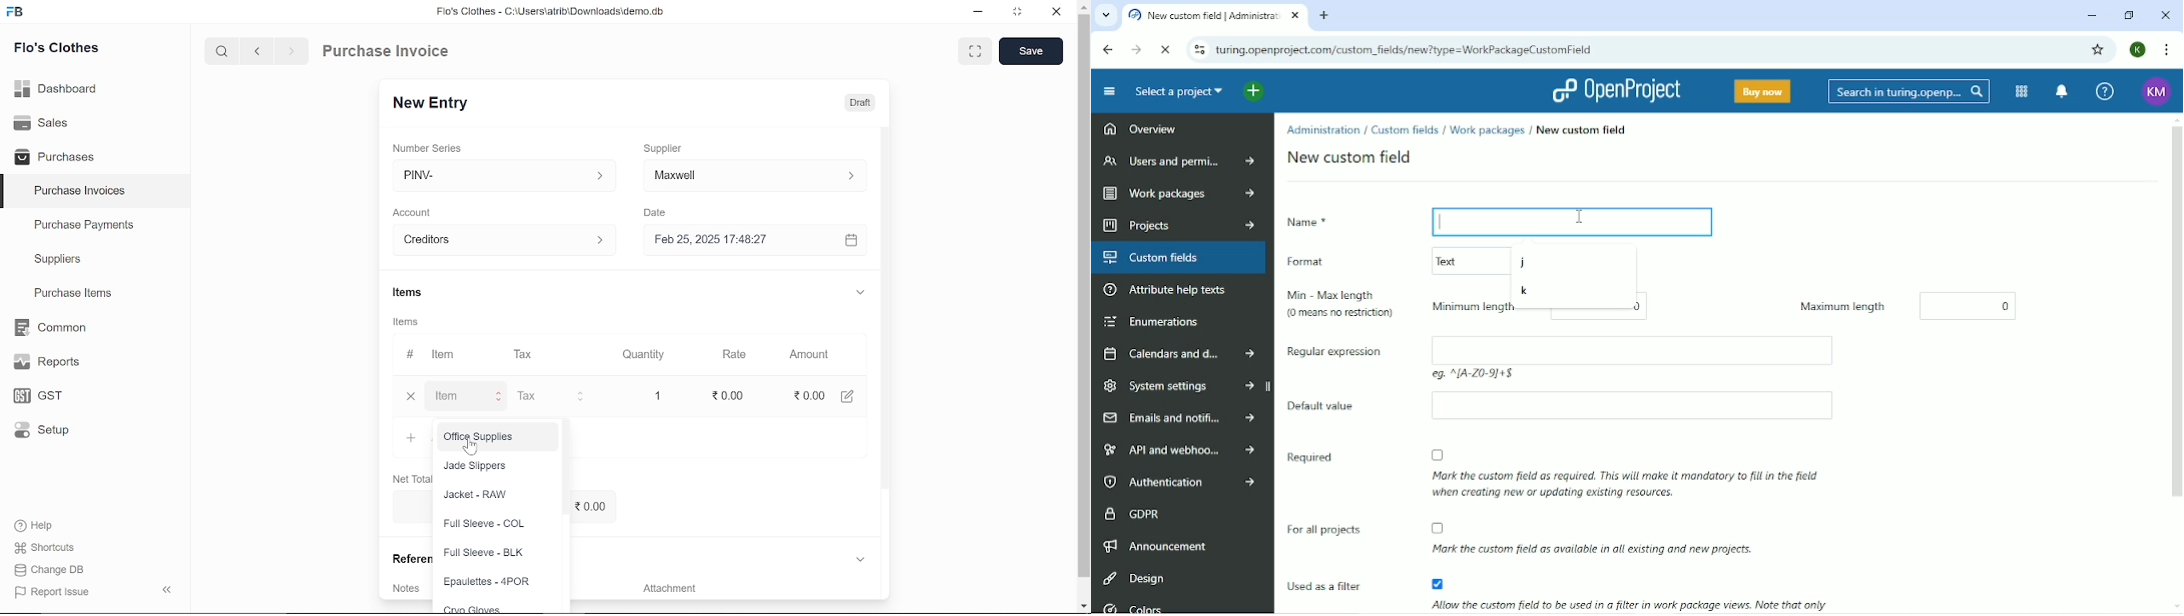  I want to click on Users and permissions, so click(1179, 161).